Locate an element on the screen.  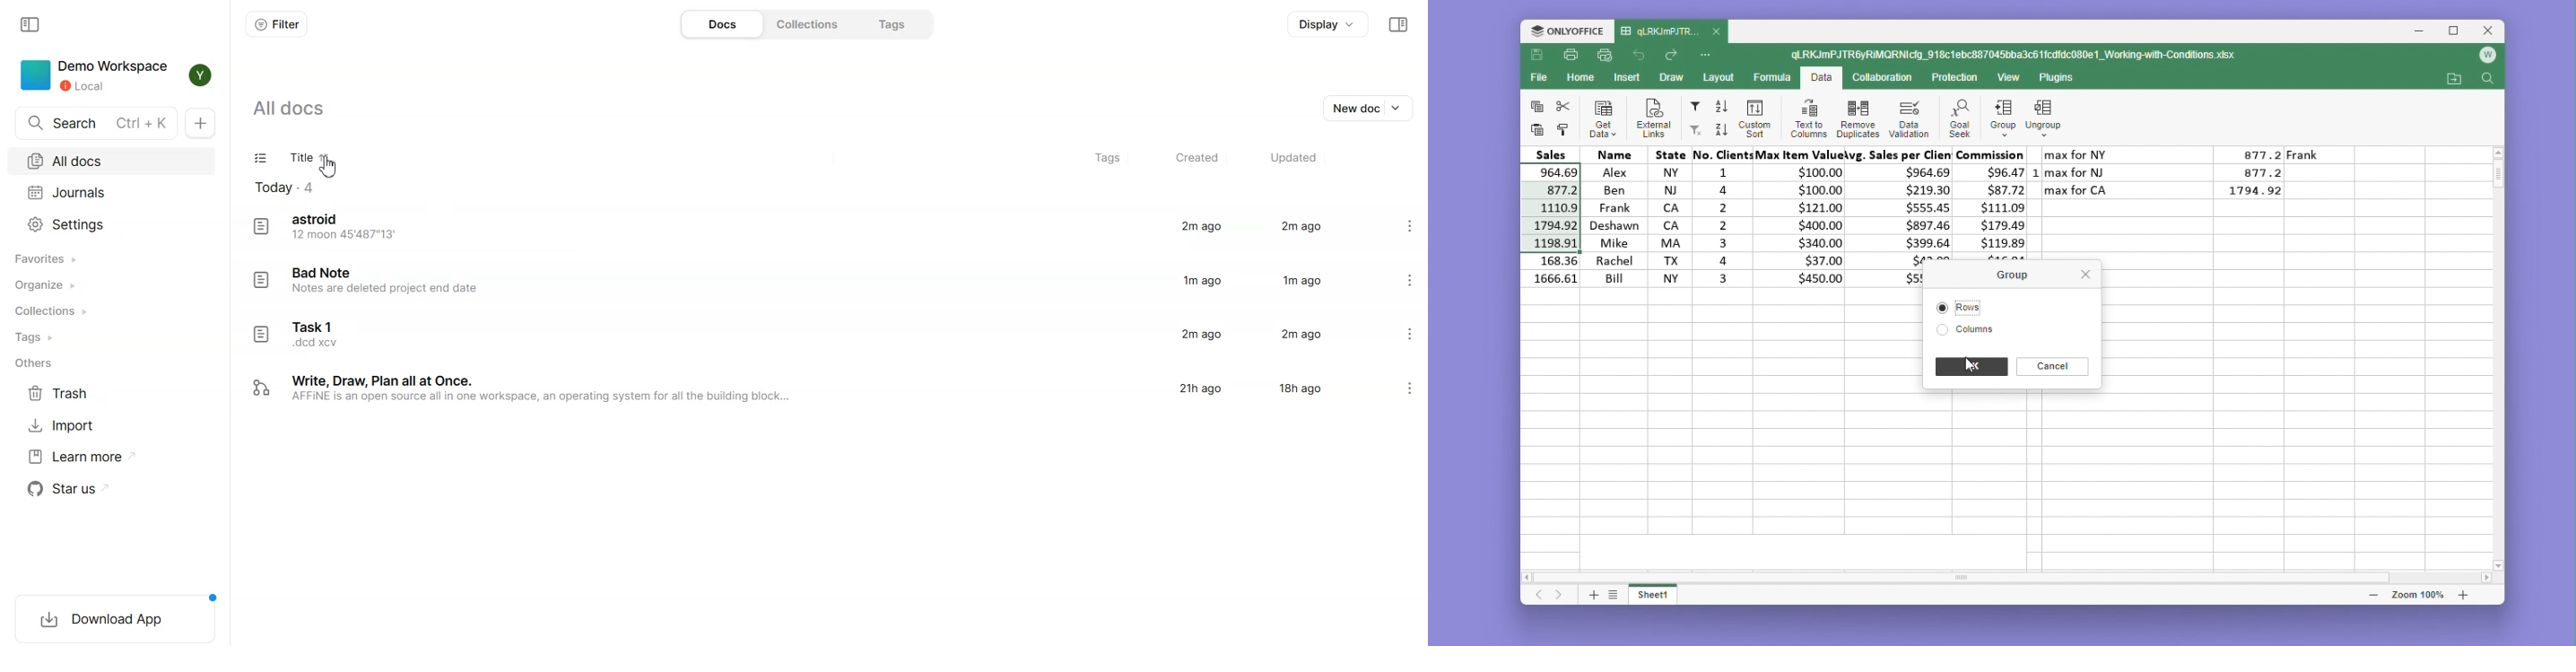
Vertical scroll bar is located at coordinates (2500, 184).